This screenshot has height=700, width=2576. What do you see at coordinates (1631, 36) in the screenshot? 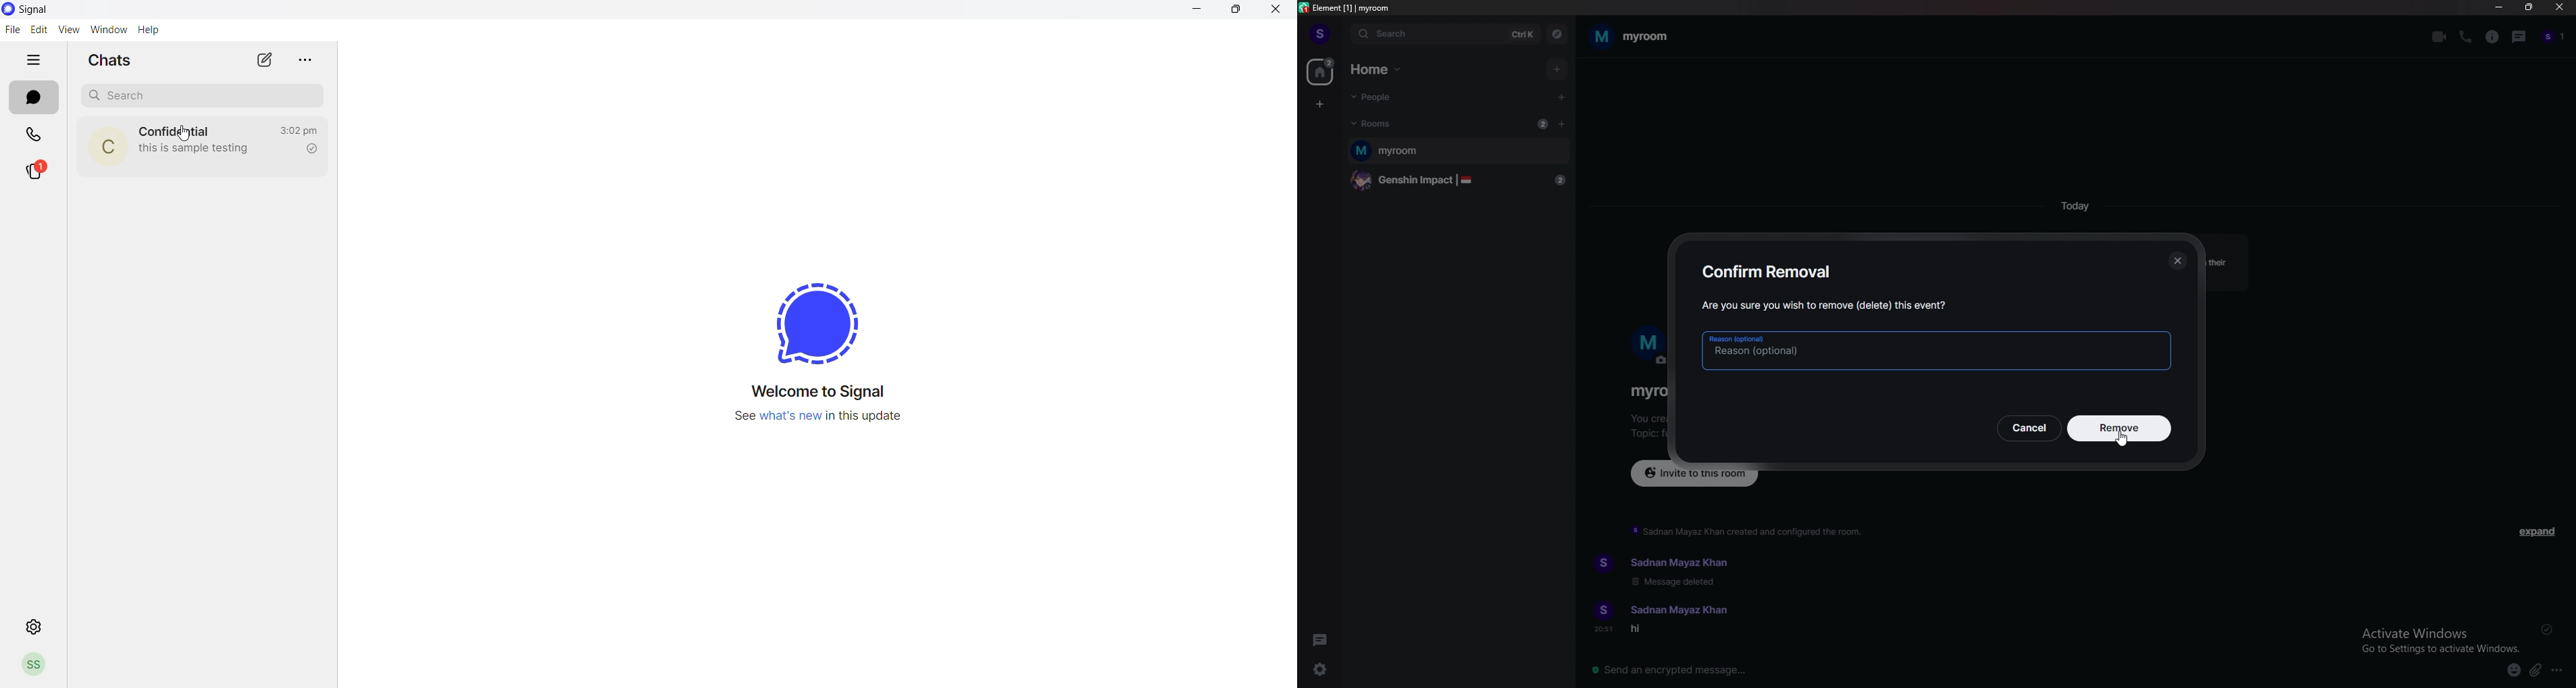
I see `myroom ` at bounding box center [1631, 36].